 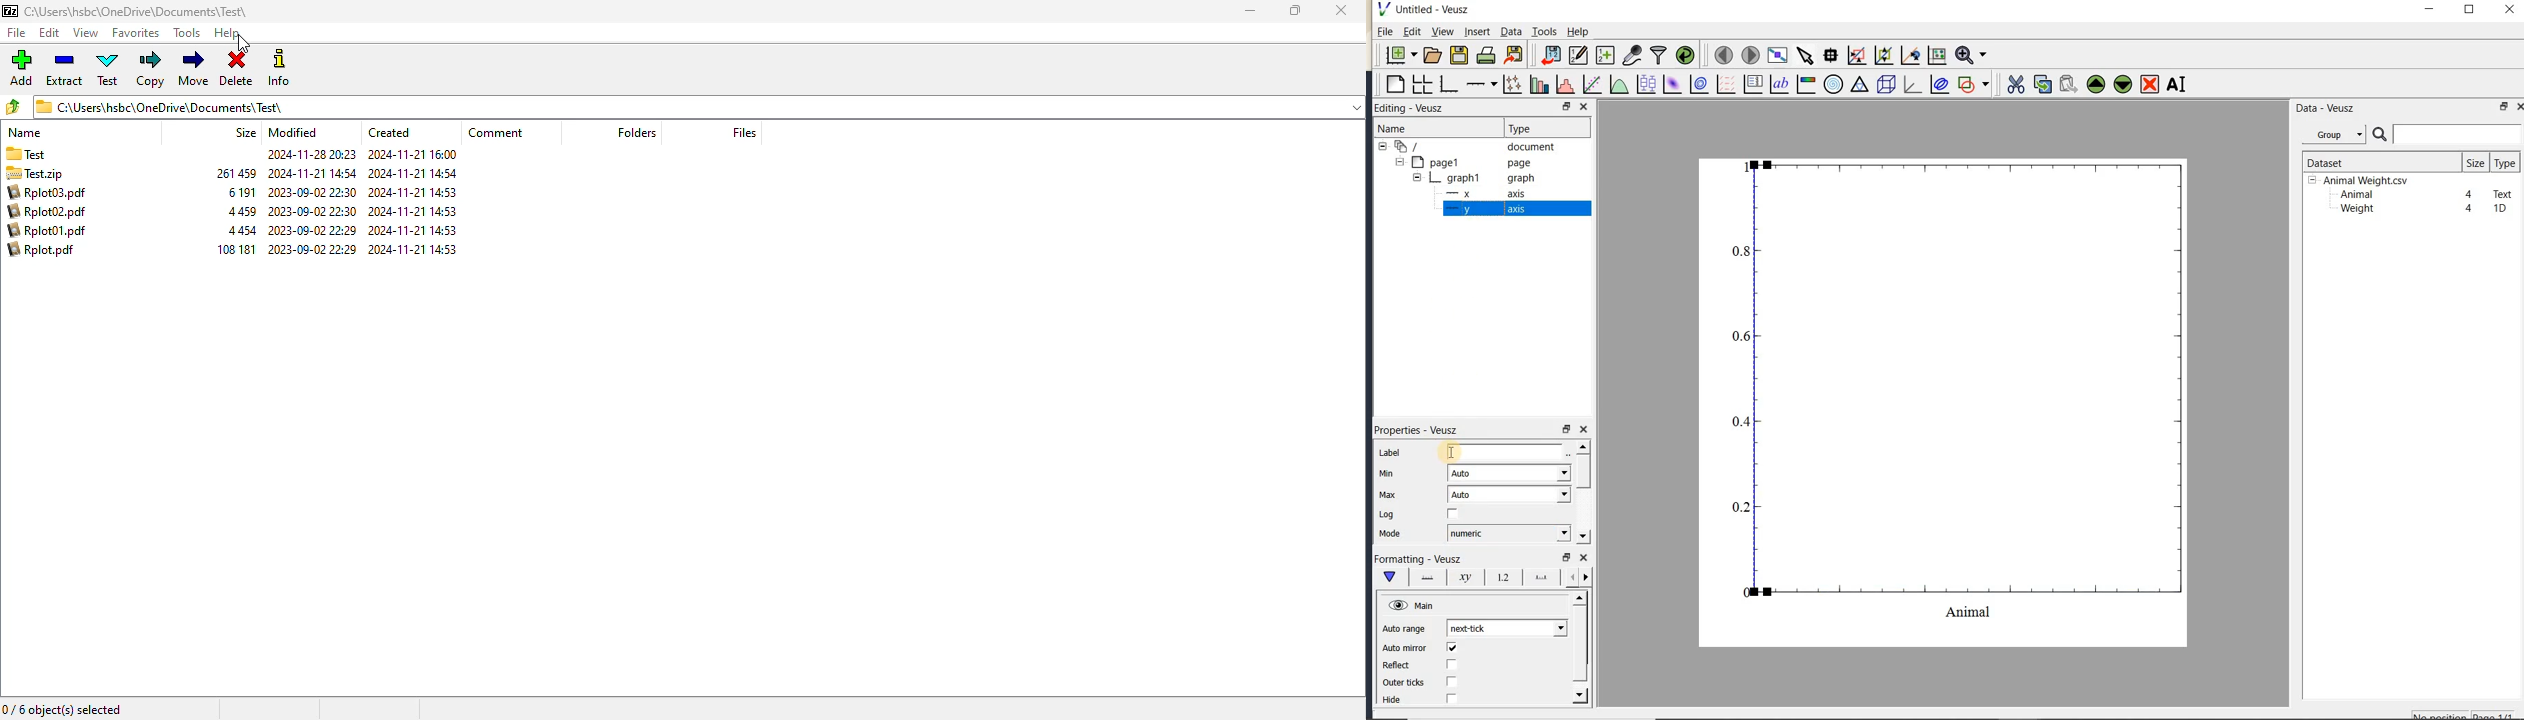 I want to click on 2024-11-21 16:00, so click(x=416, y=154).